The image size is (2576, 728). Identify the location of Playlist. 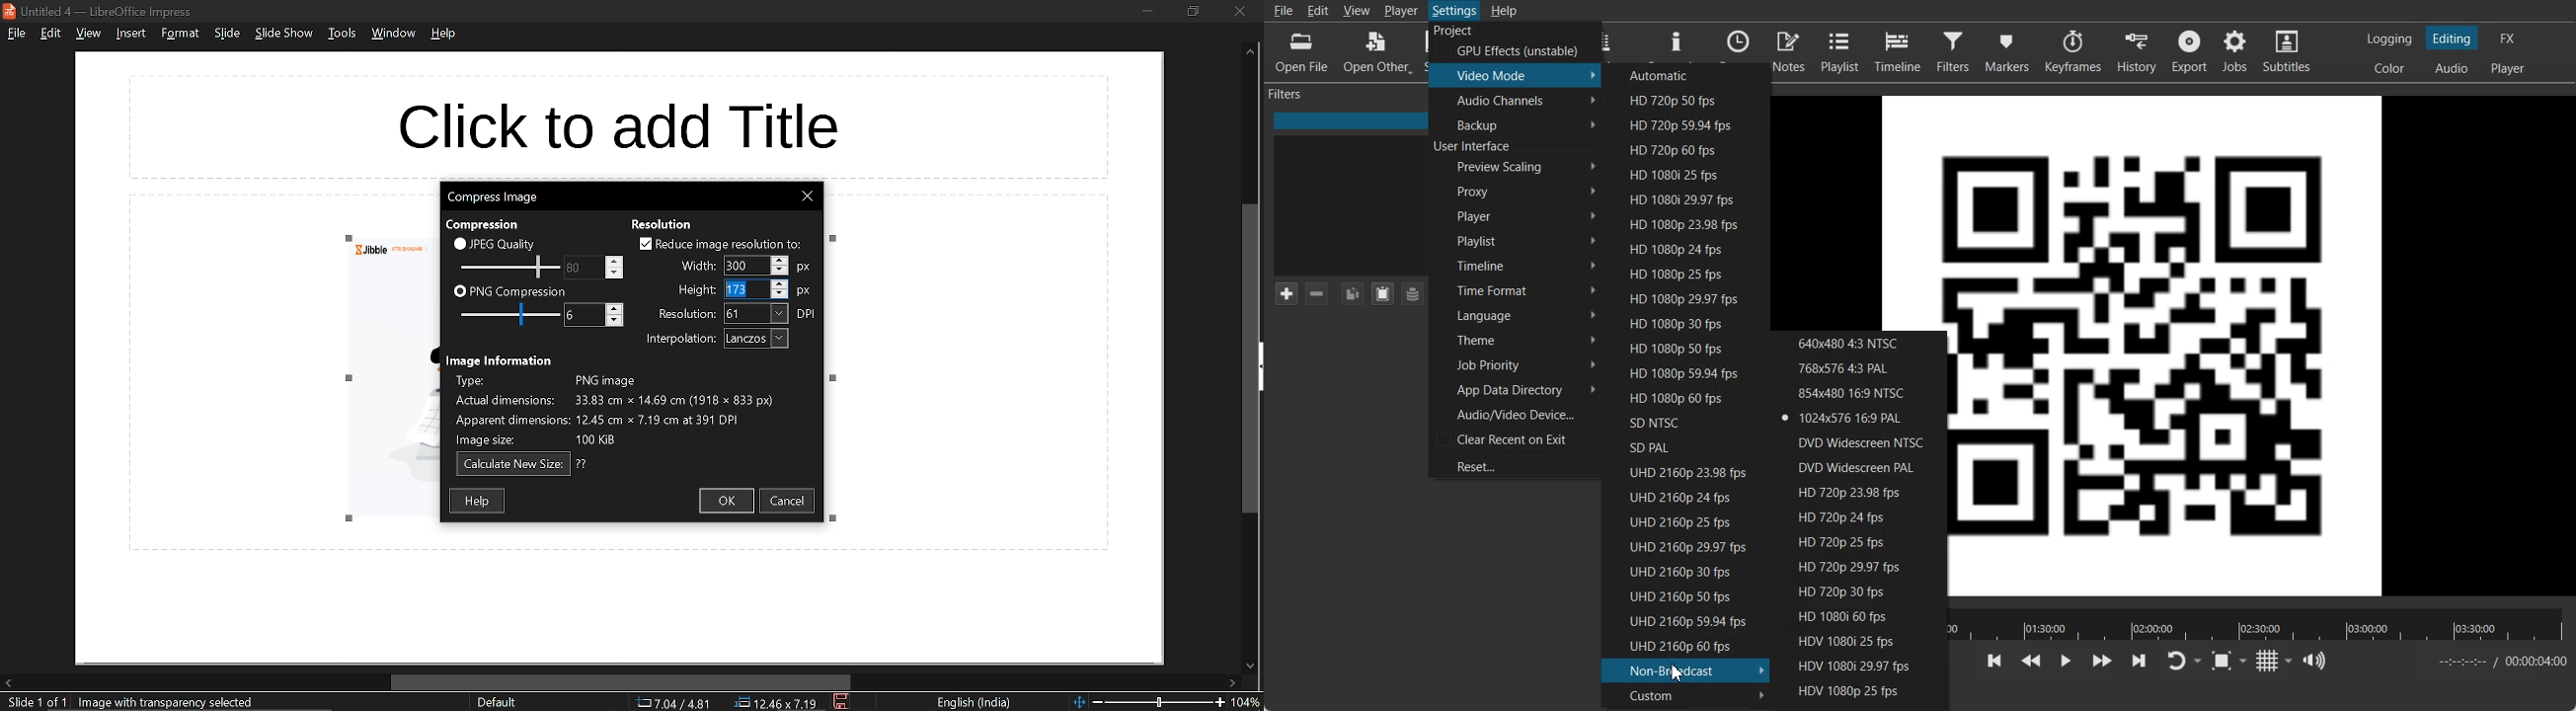
(1841, 50).